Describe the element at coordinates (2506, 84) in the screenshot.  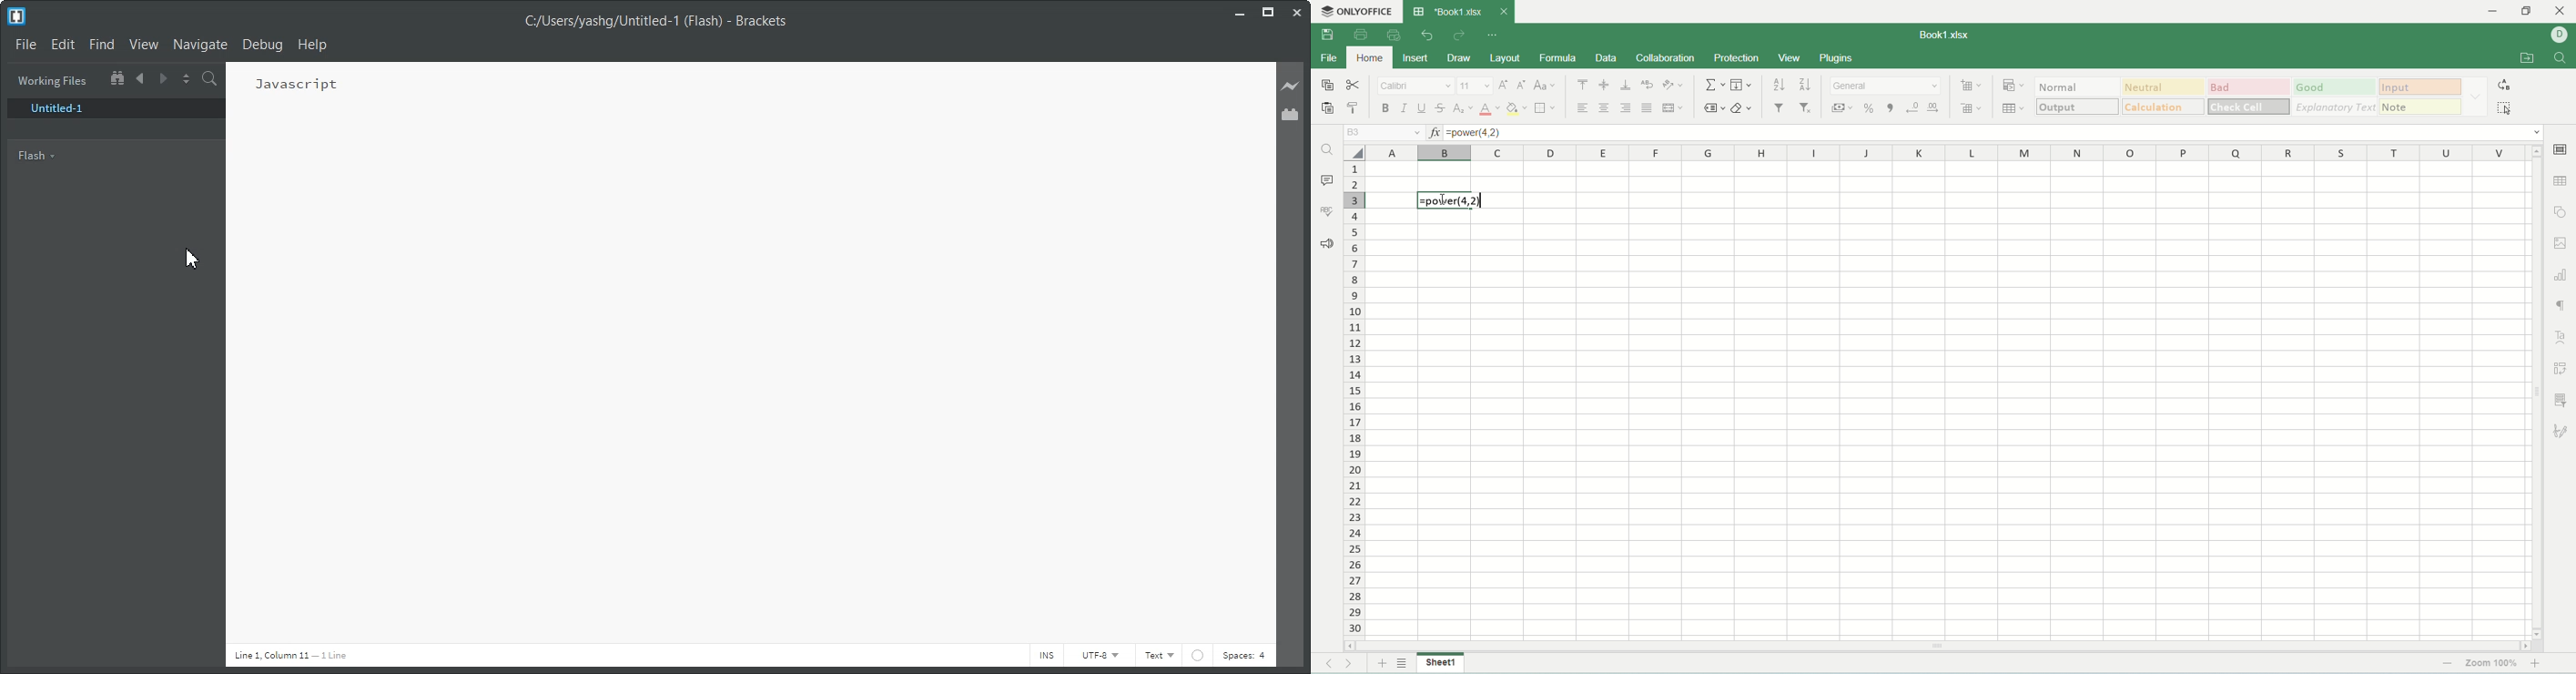
I see `raplace` at that location.